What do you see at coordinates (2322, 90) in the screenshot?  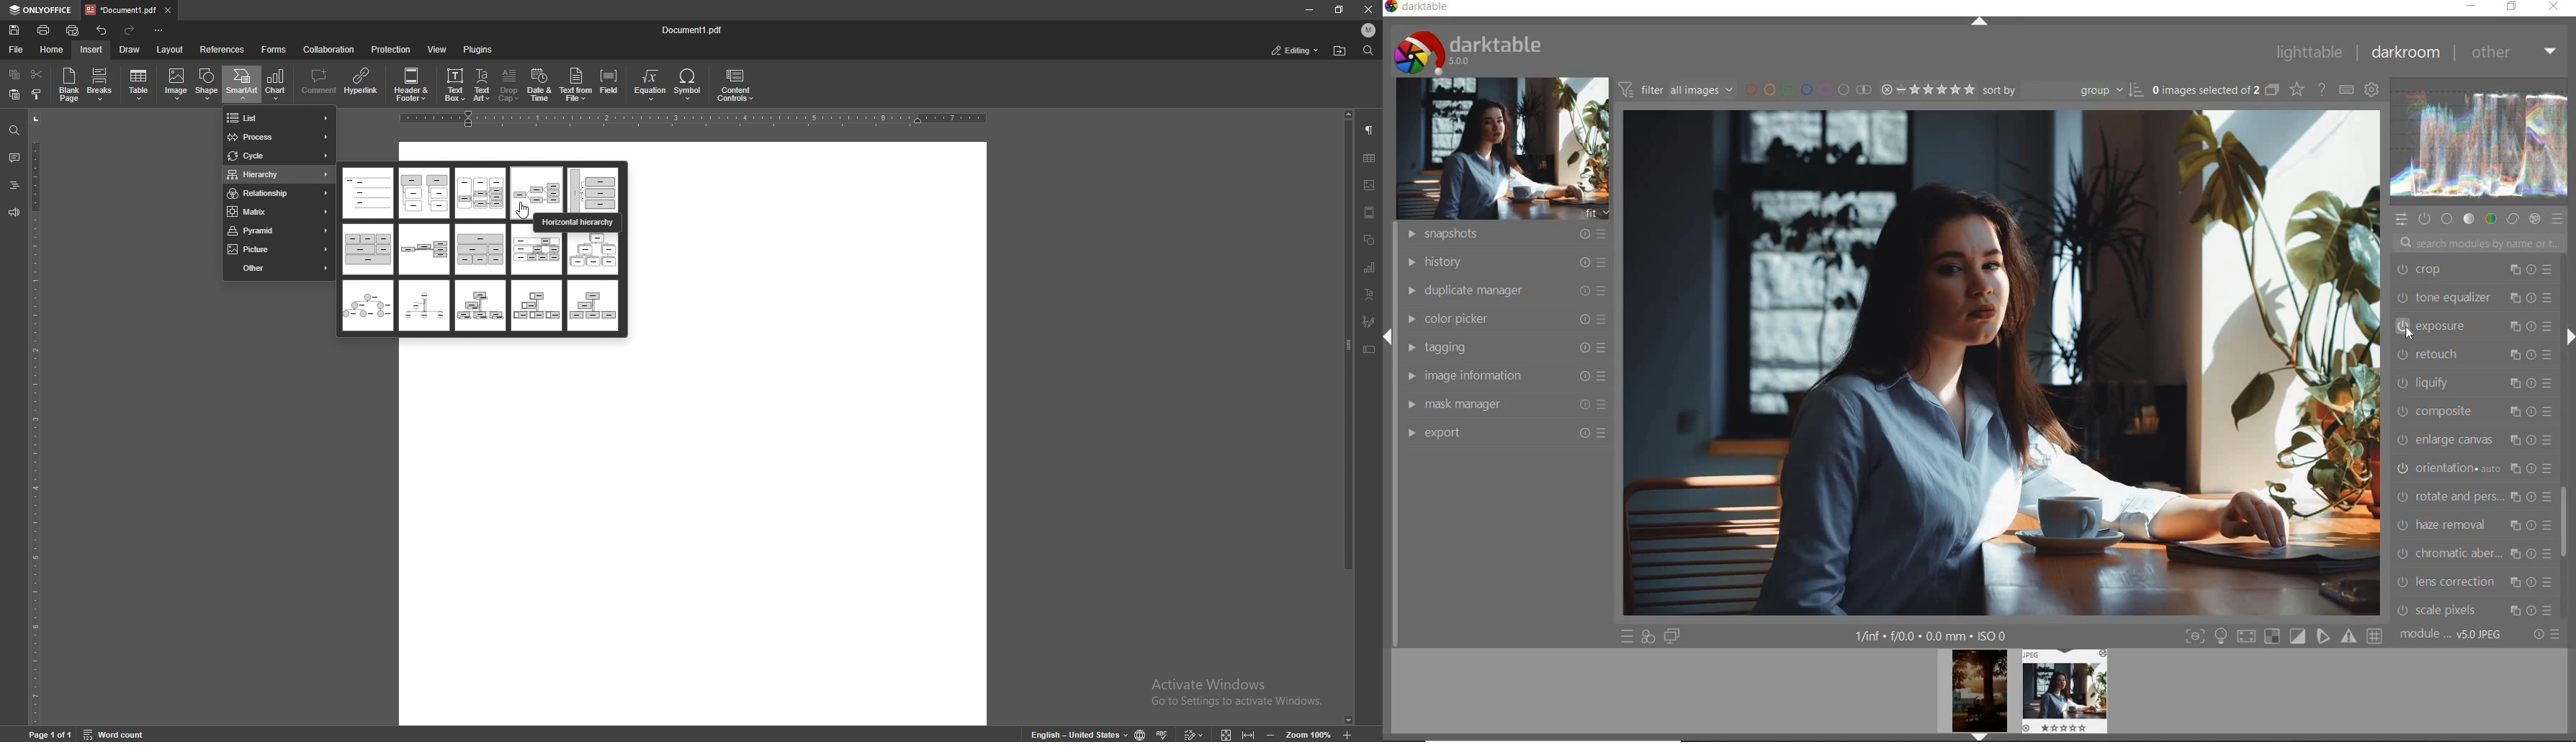 I see `ENABLE FOR ONLINE HELP` at bounding box center [2322, 90].